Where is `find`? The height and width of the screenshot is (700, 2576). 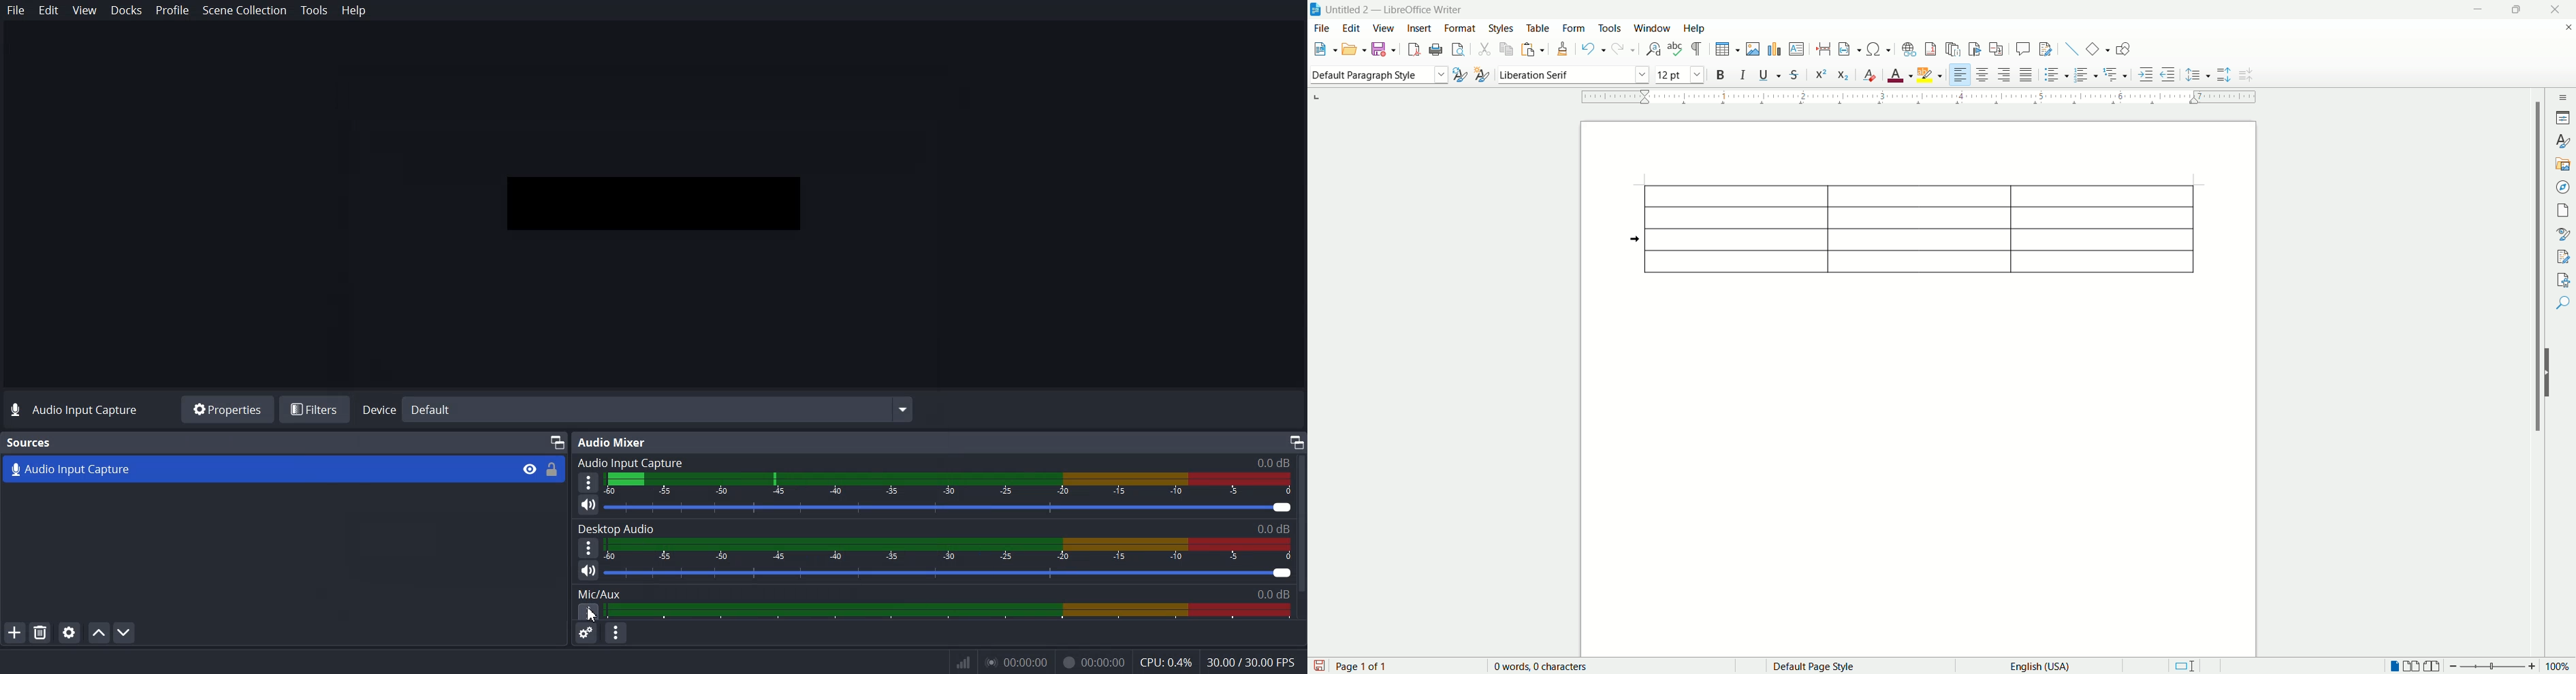
find is located at coordinates (2562, 303).